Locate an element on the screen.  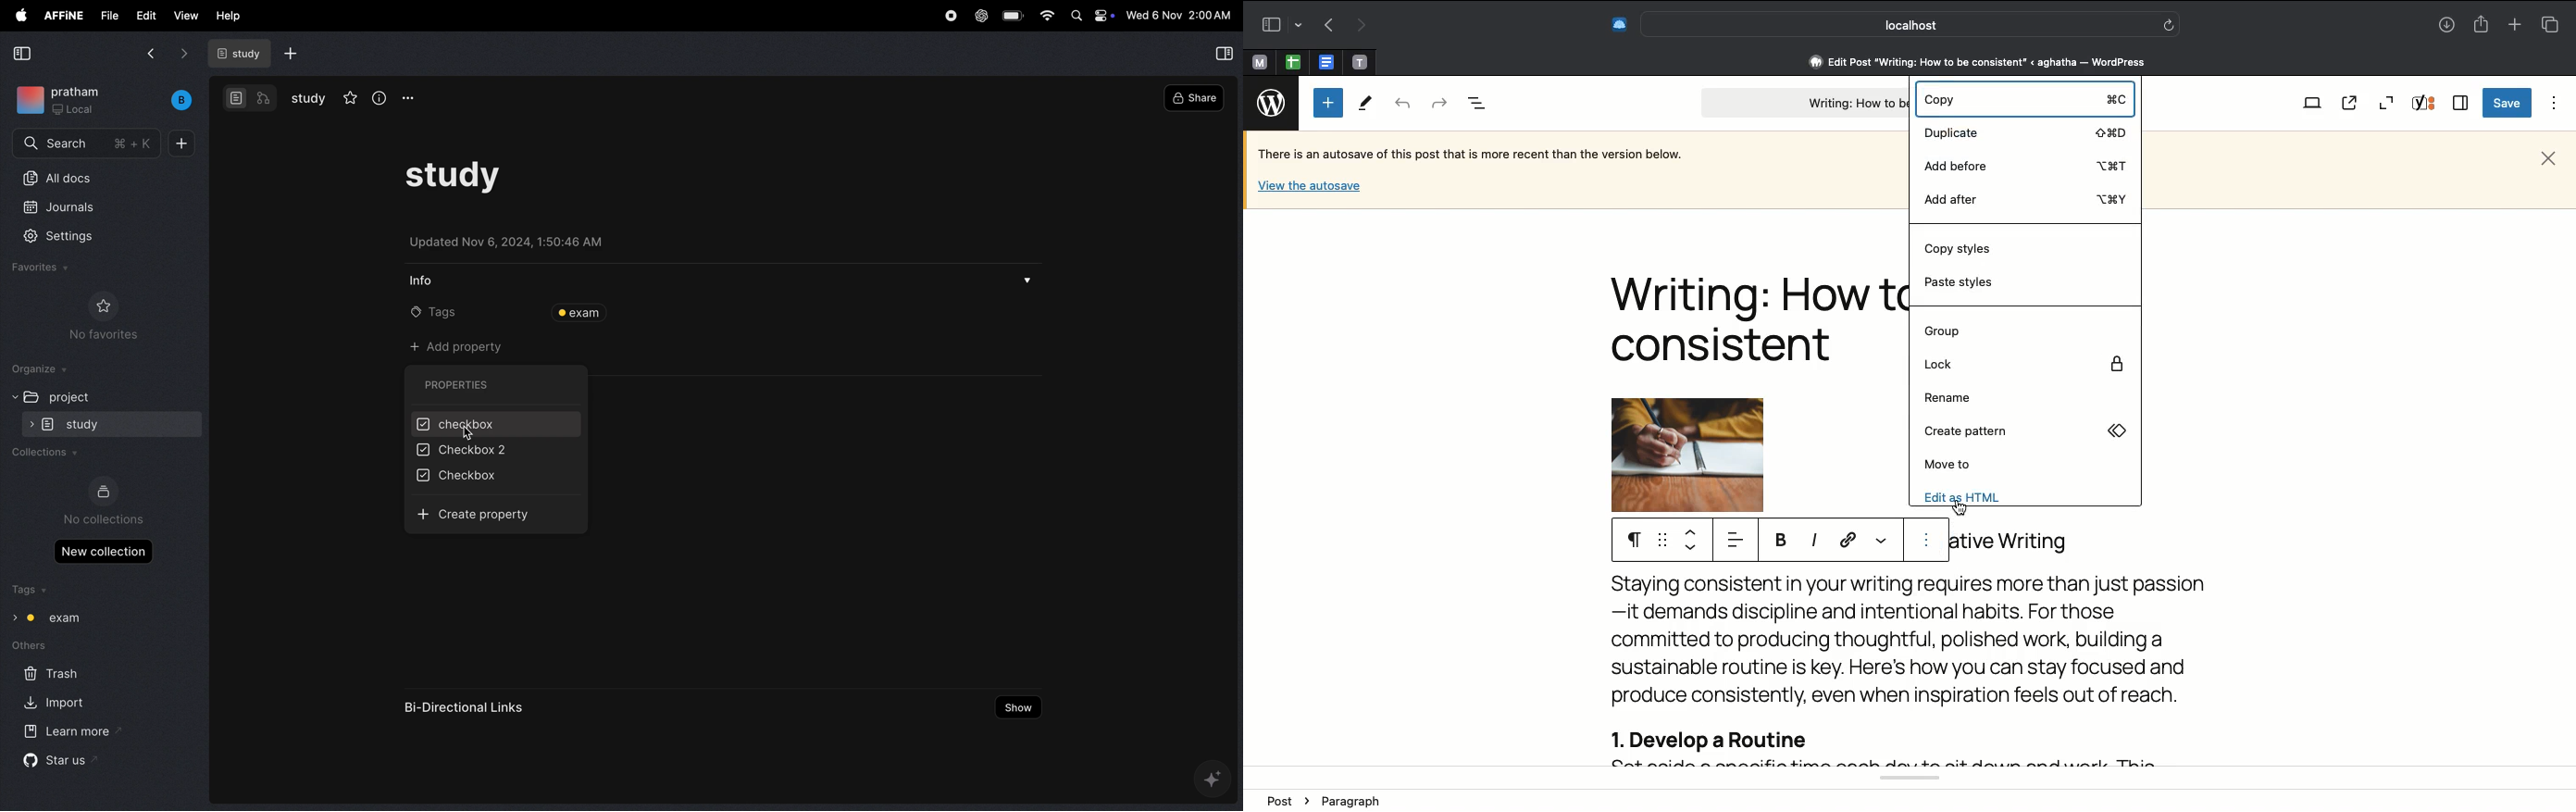
add is located at coordinates (294, 54).